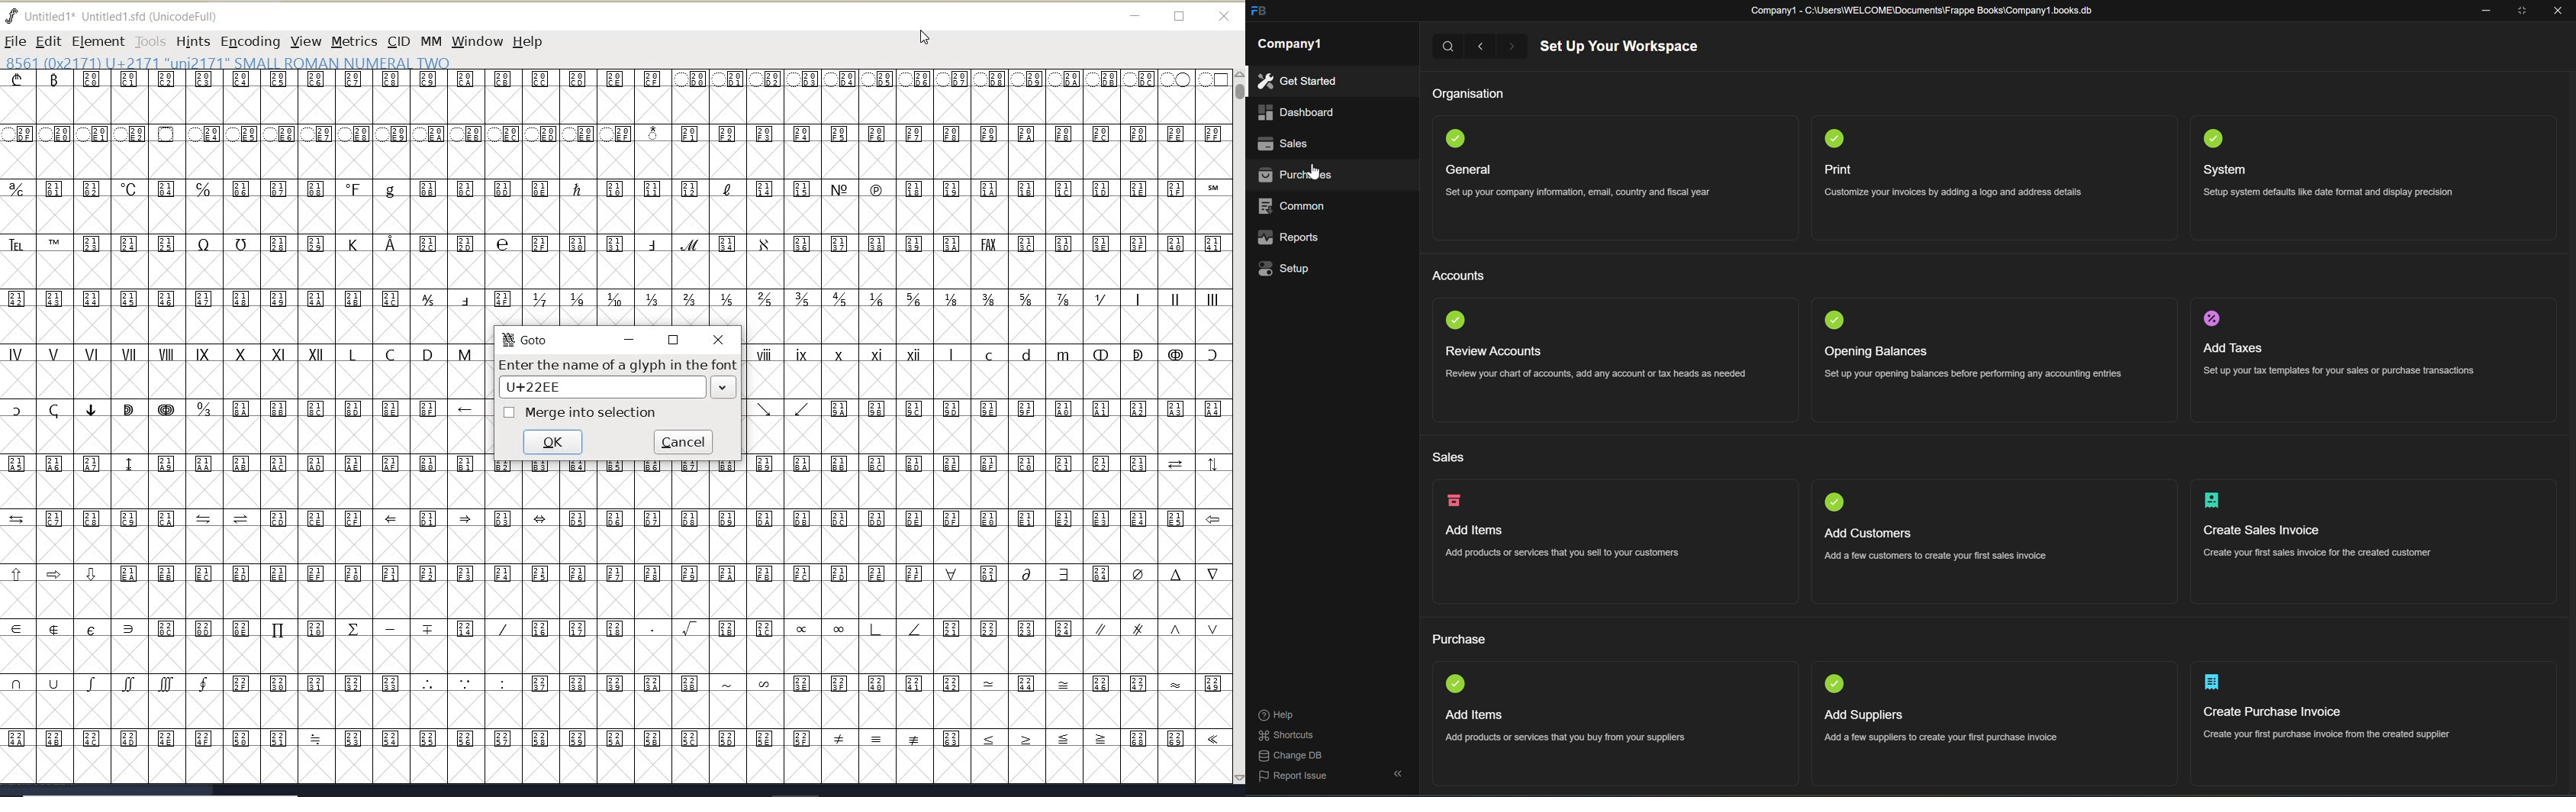  I want to click on add customers, so click(1869, 532).